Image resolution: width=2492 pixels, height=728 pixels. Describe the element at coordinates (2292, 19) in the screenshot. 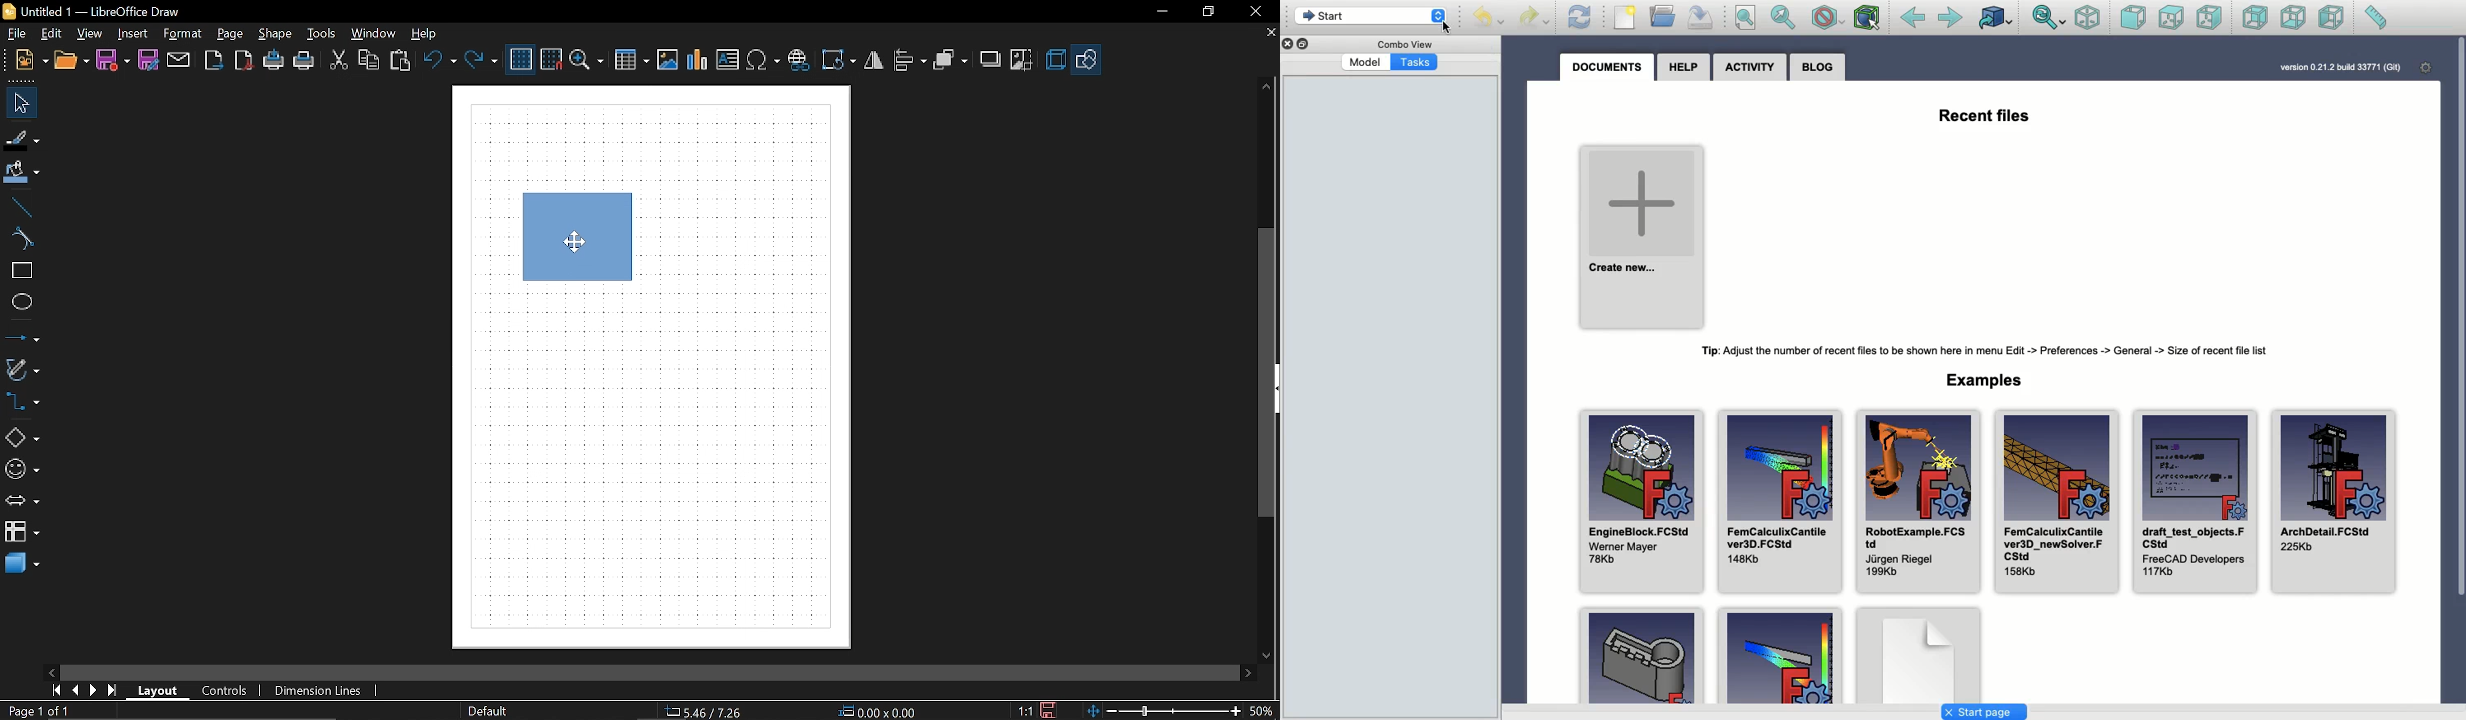

I see `Bottom` at that location.